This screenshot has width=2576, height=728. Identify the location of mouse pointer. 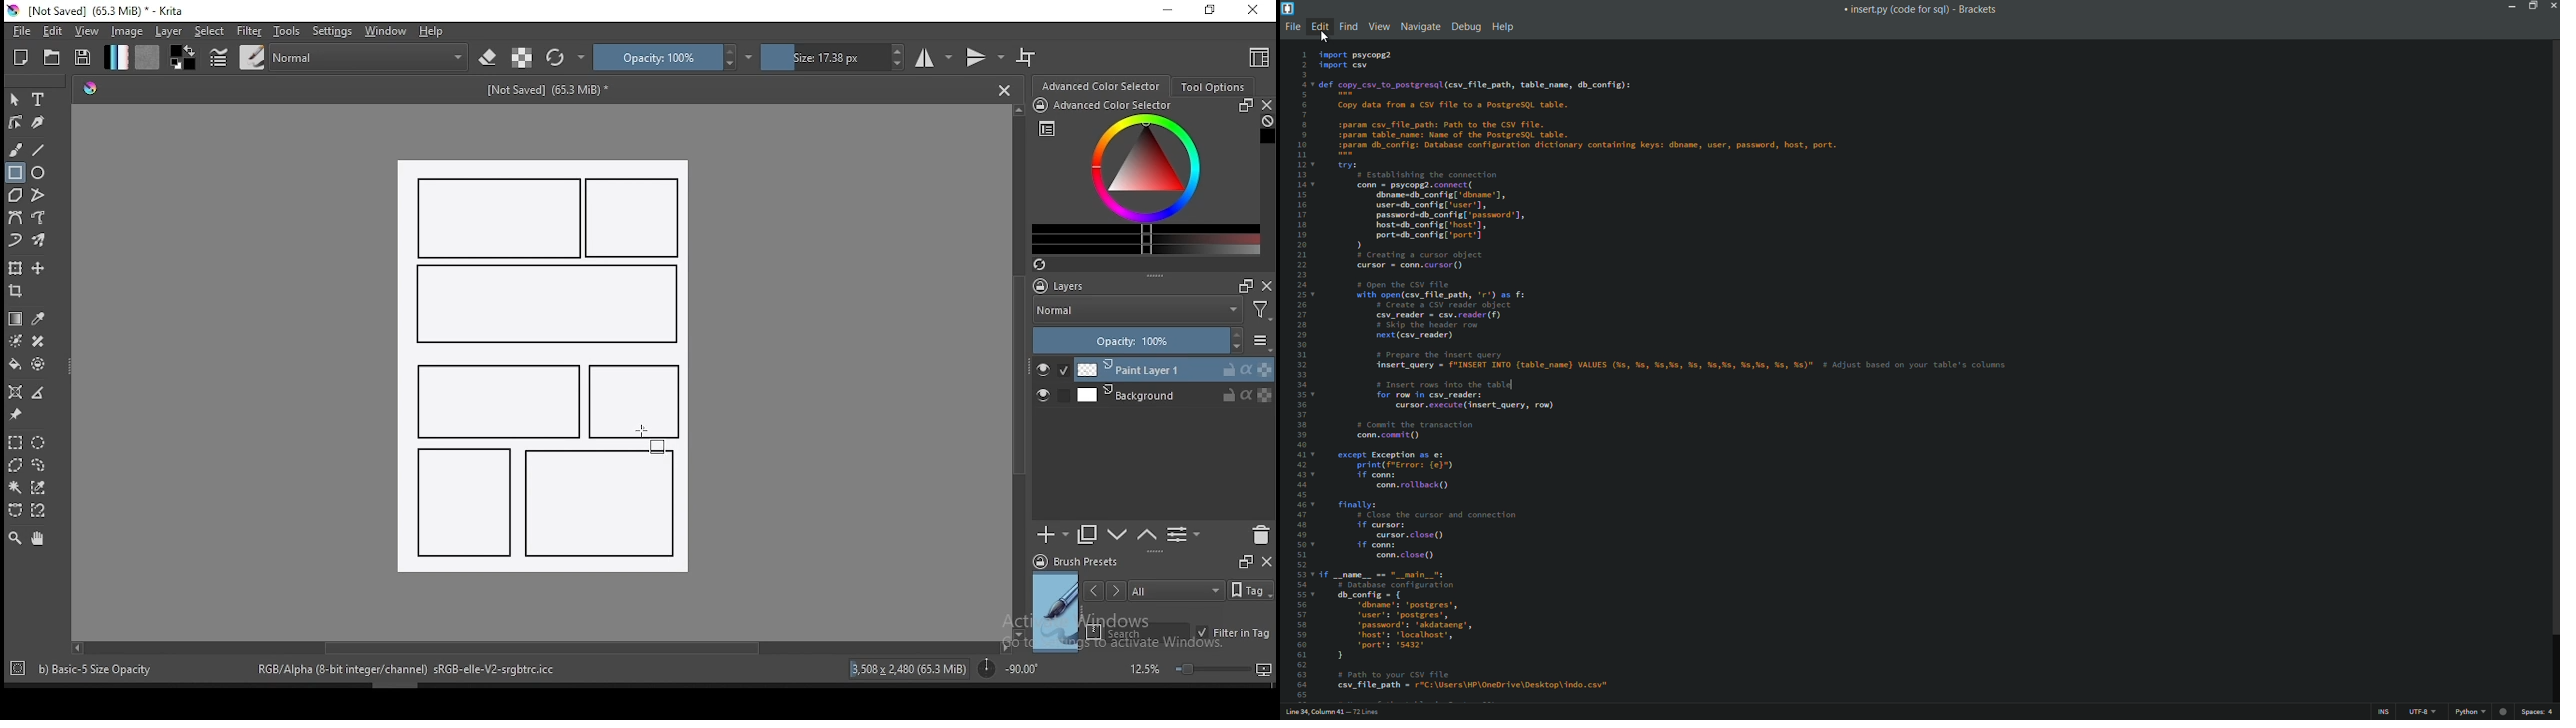
(645, 432).